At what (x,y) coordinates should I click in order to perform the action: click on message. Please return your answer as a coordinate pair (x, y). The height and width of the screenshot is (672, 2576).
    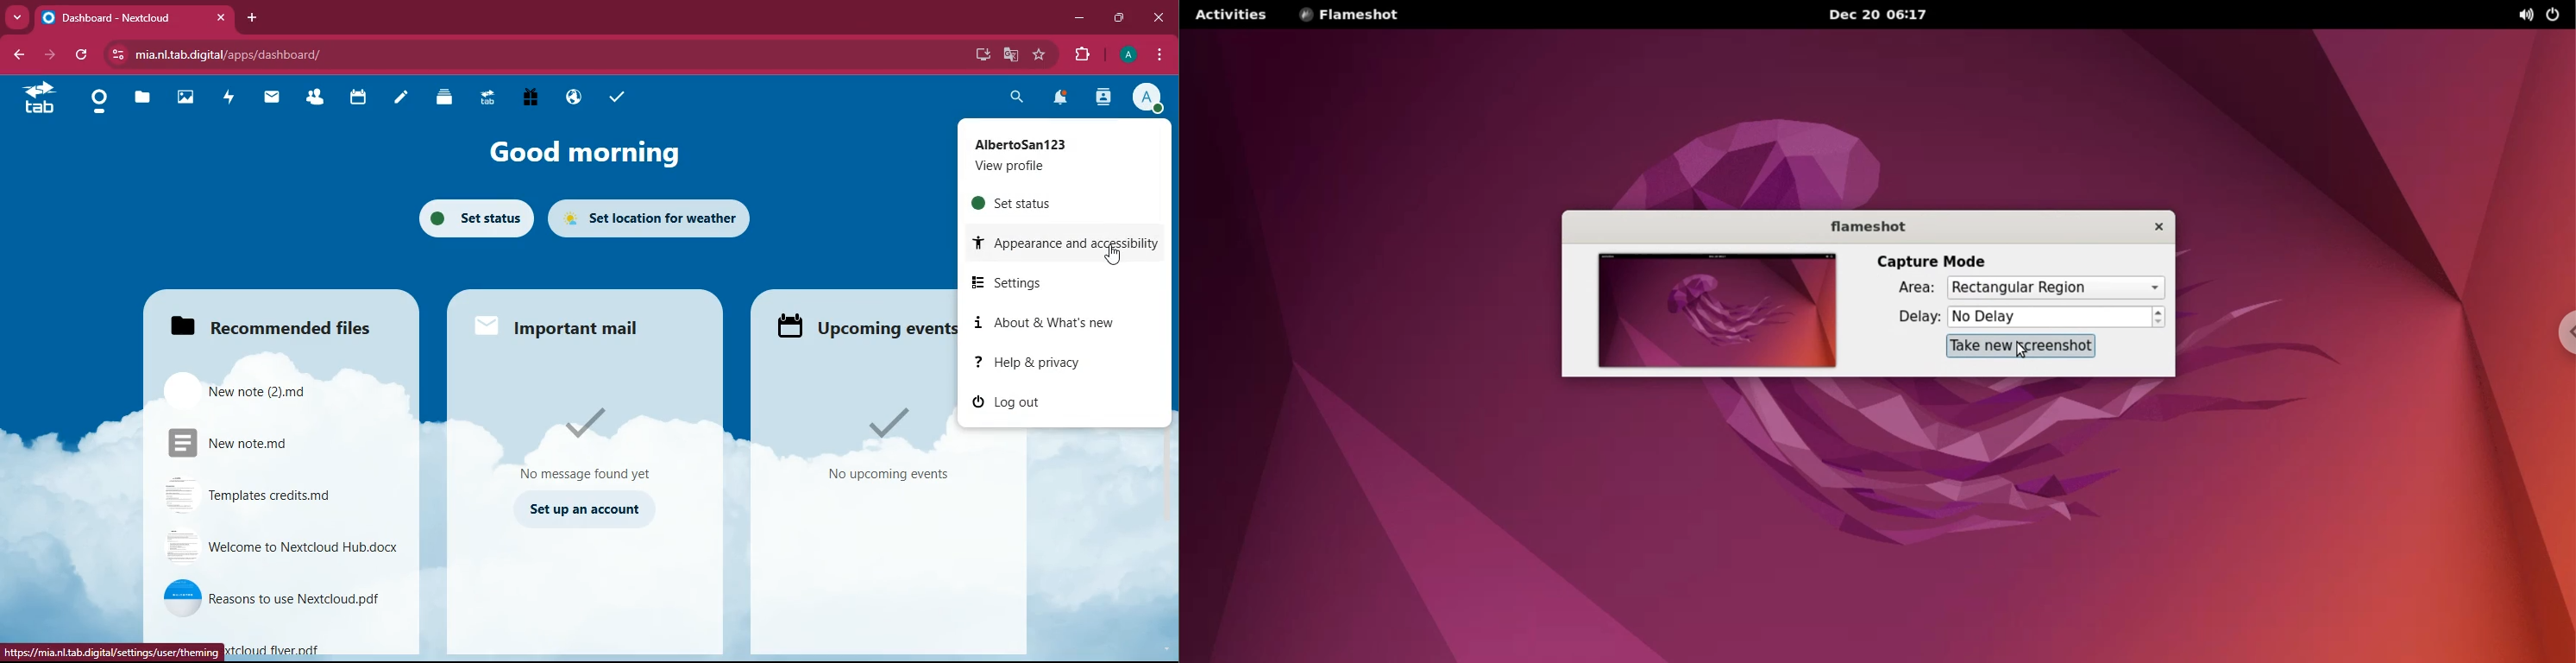
    Looking at the image, I should click on (589, 439).